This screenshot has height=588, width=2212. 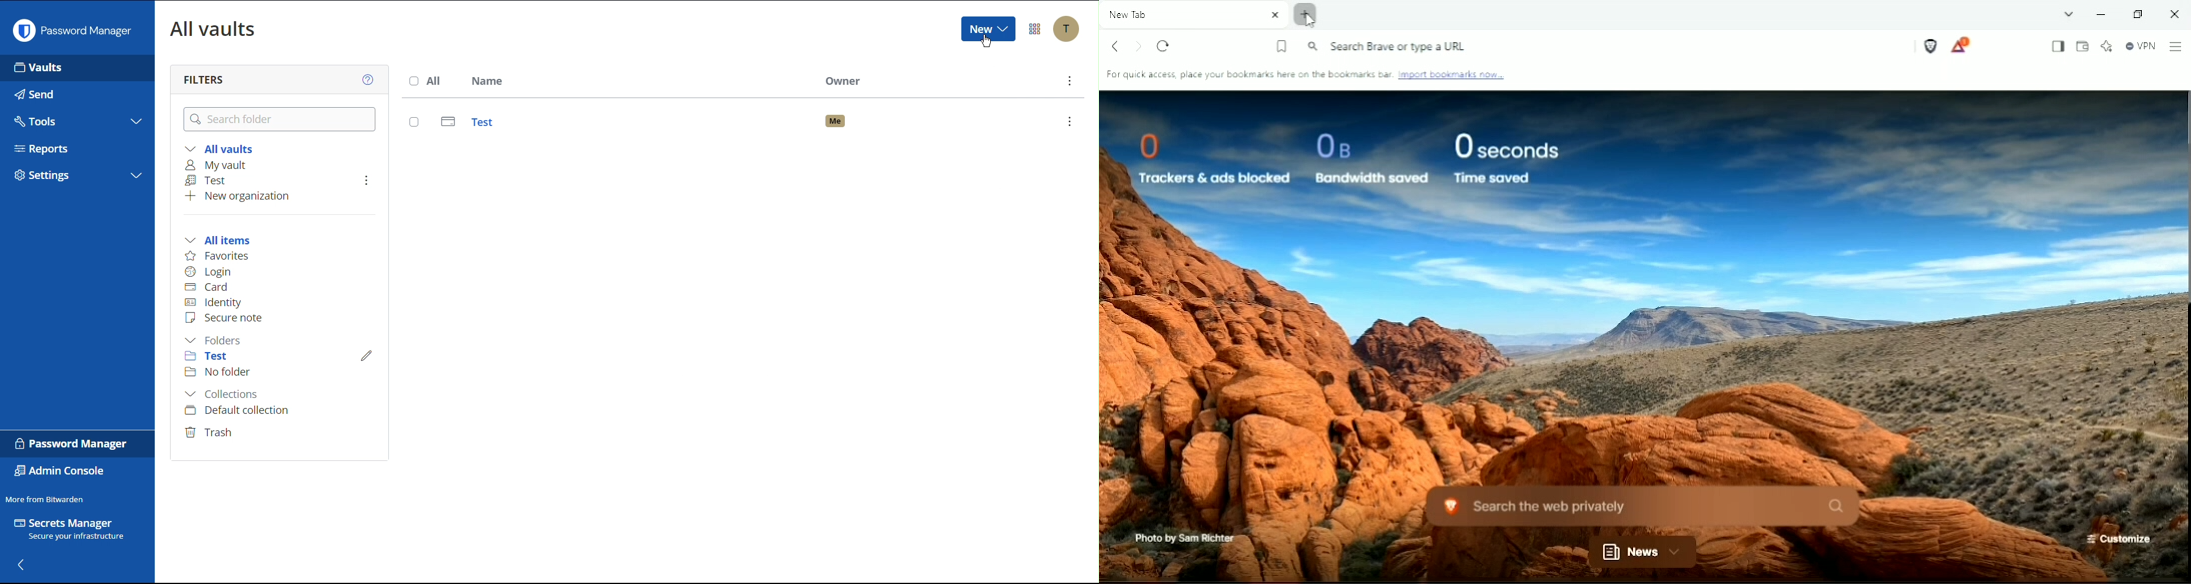 I want to click on Cursor, so click(x=985, y=41).